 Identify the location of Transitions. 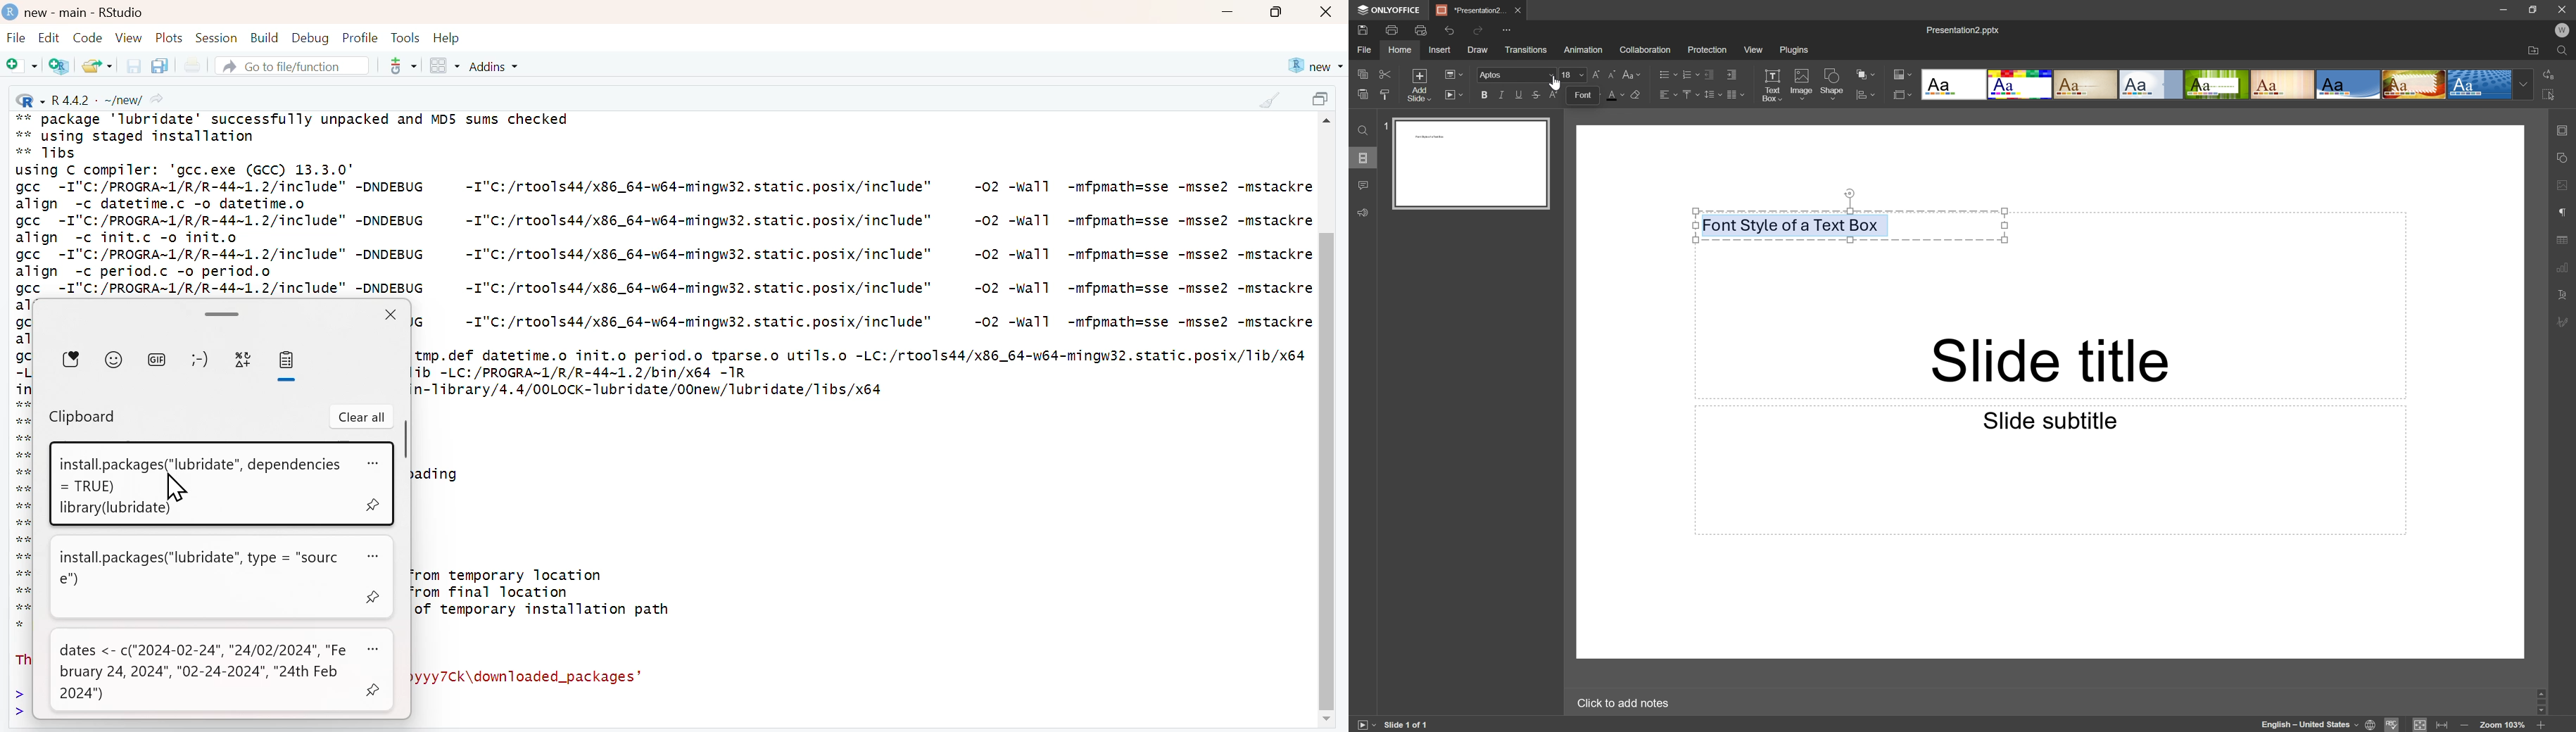
(1526, 50).